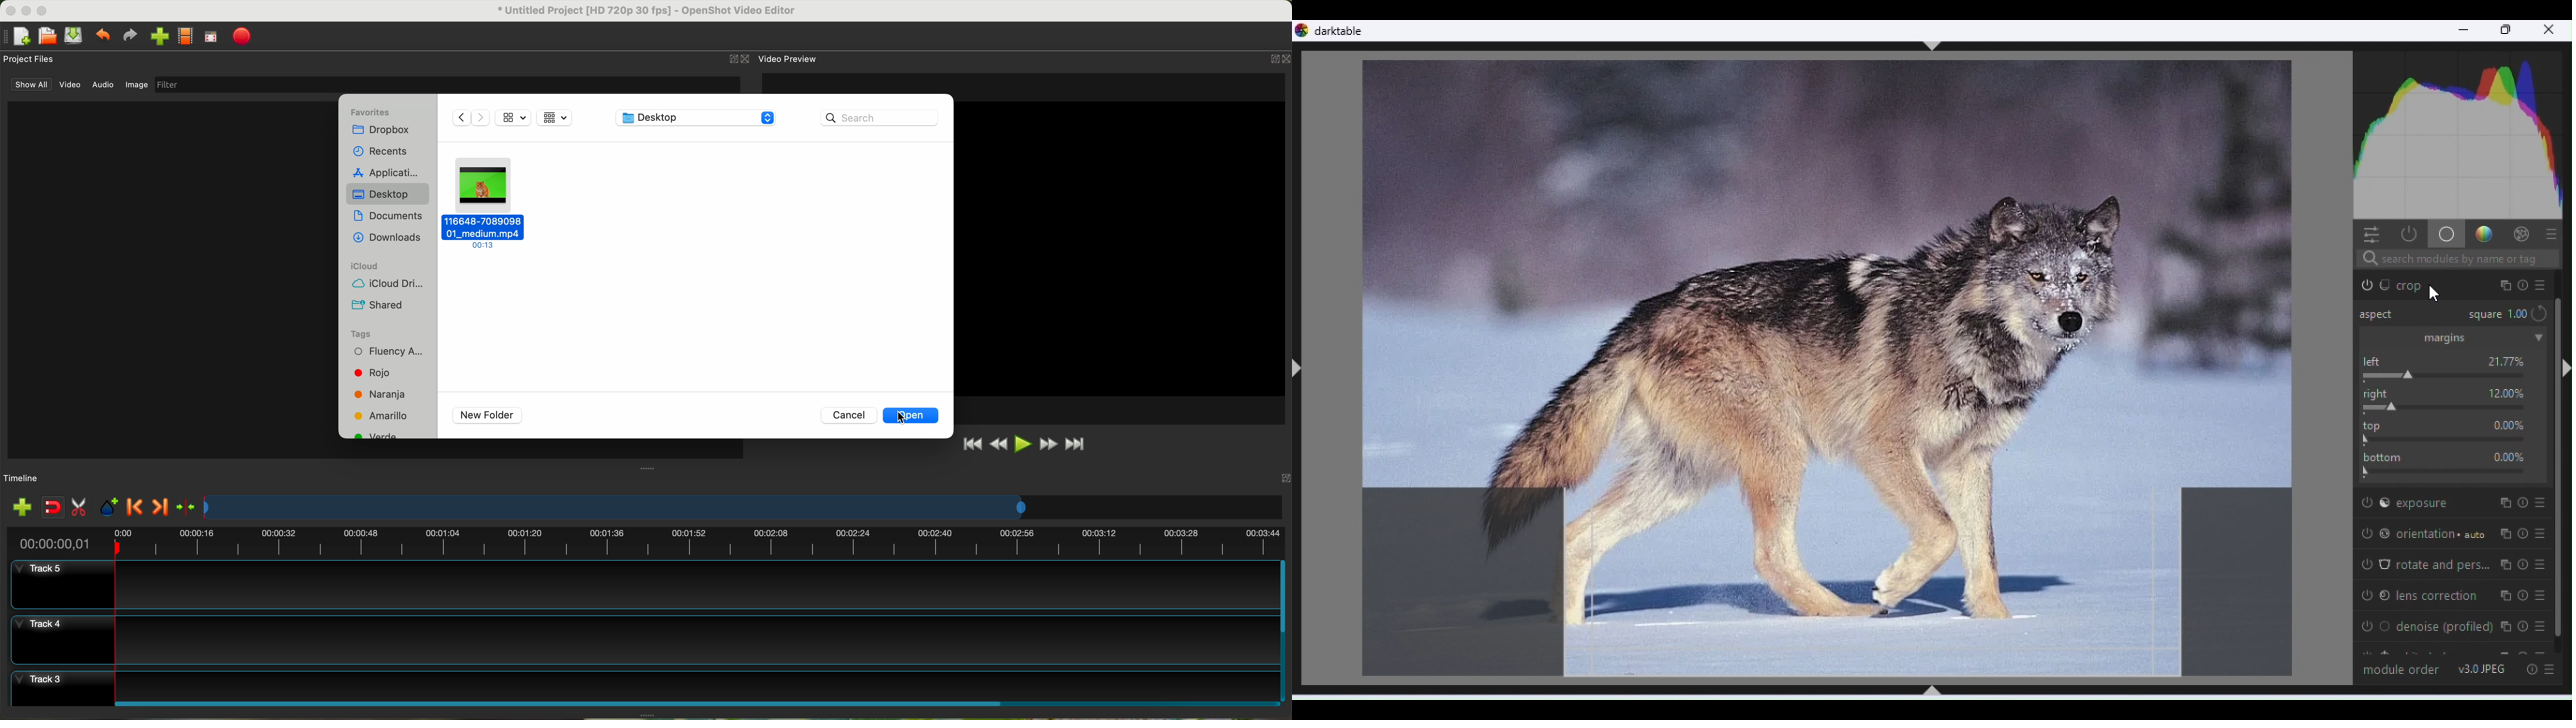 The width and height of the screenshot is (2576, 728). What do you see at coordinates (109, 507) in the screenshot?
I see `add mark` at bounding box center [109, 507].